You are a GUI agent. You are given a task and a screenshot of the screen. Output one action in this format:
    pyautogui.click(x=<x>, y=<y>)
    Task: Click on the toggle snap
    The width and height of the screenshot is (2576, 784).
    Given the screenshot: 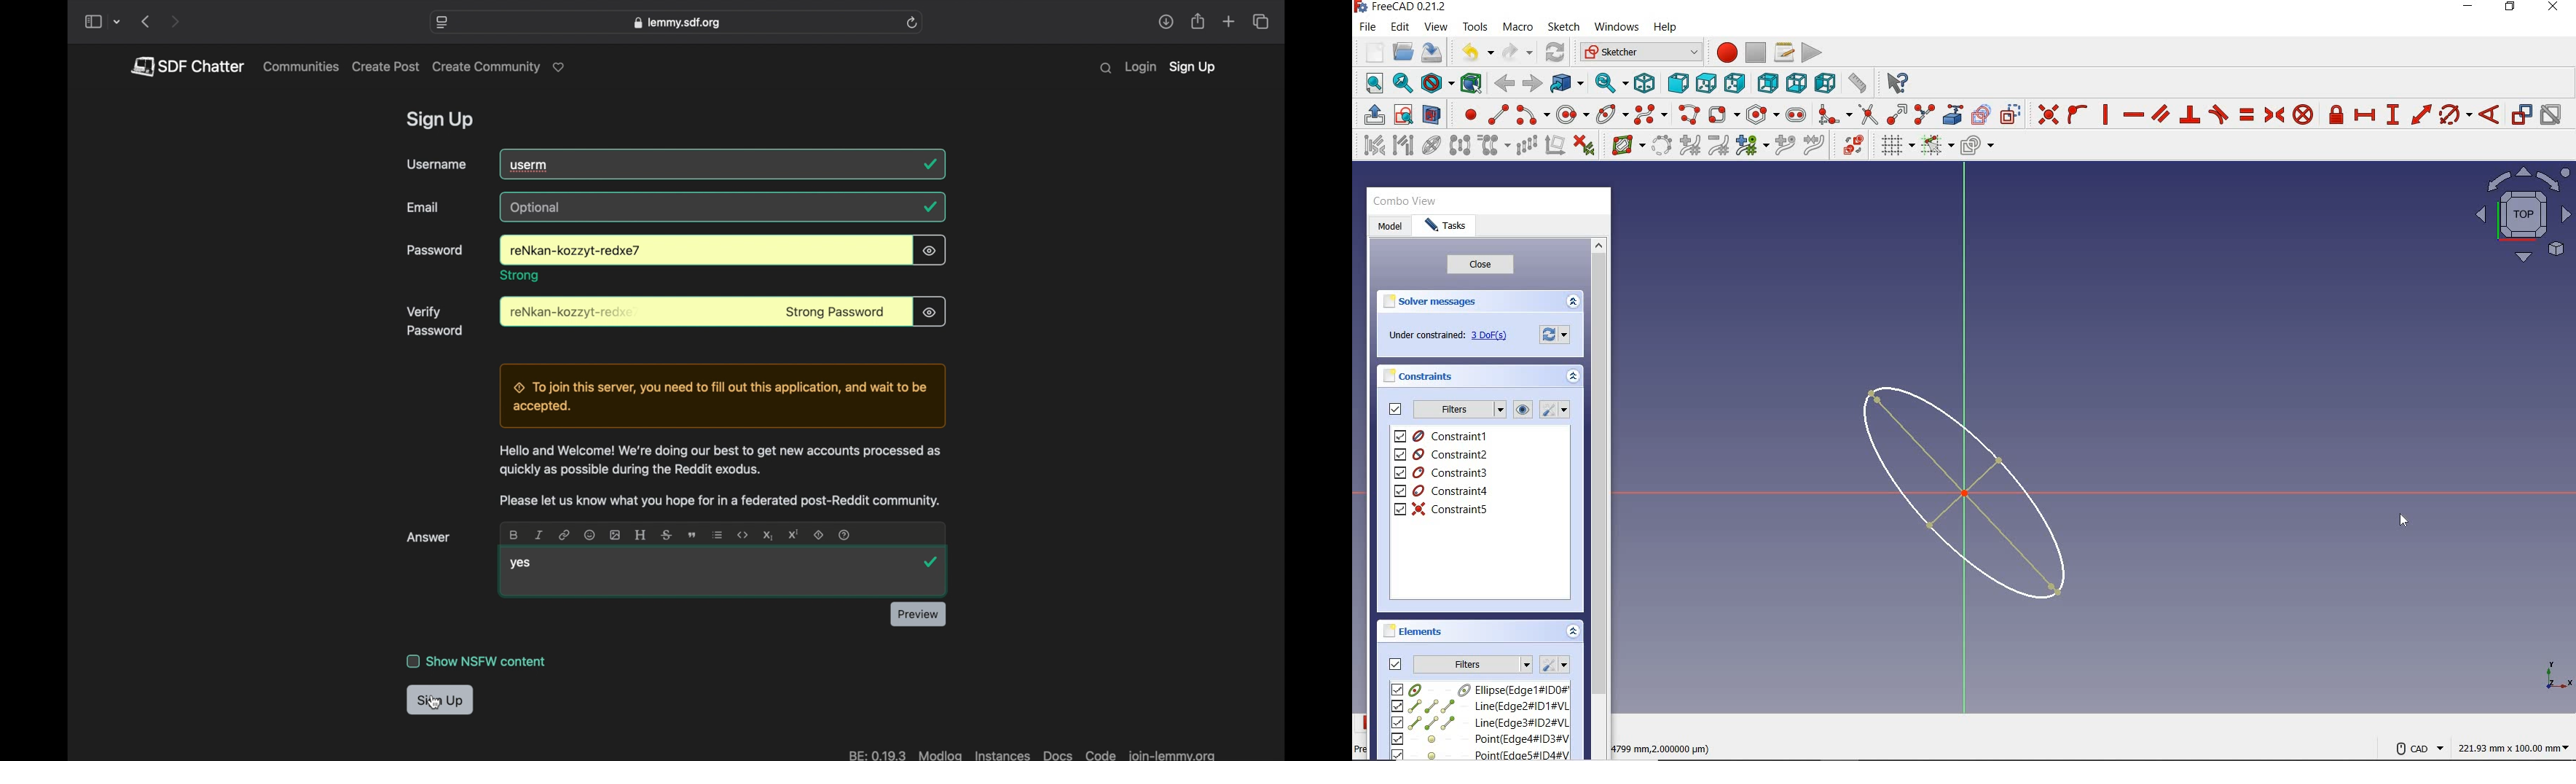 What is the action you would take?
    pyautogui.click(x=1936, y=144)
    